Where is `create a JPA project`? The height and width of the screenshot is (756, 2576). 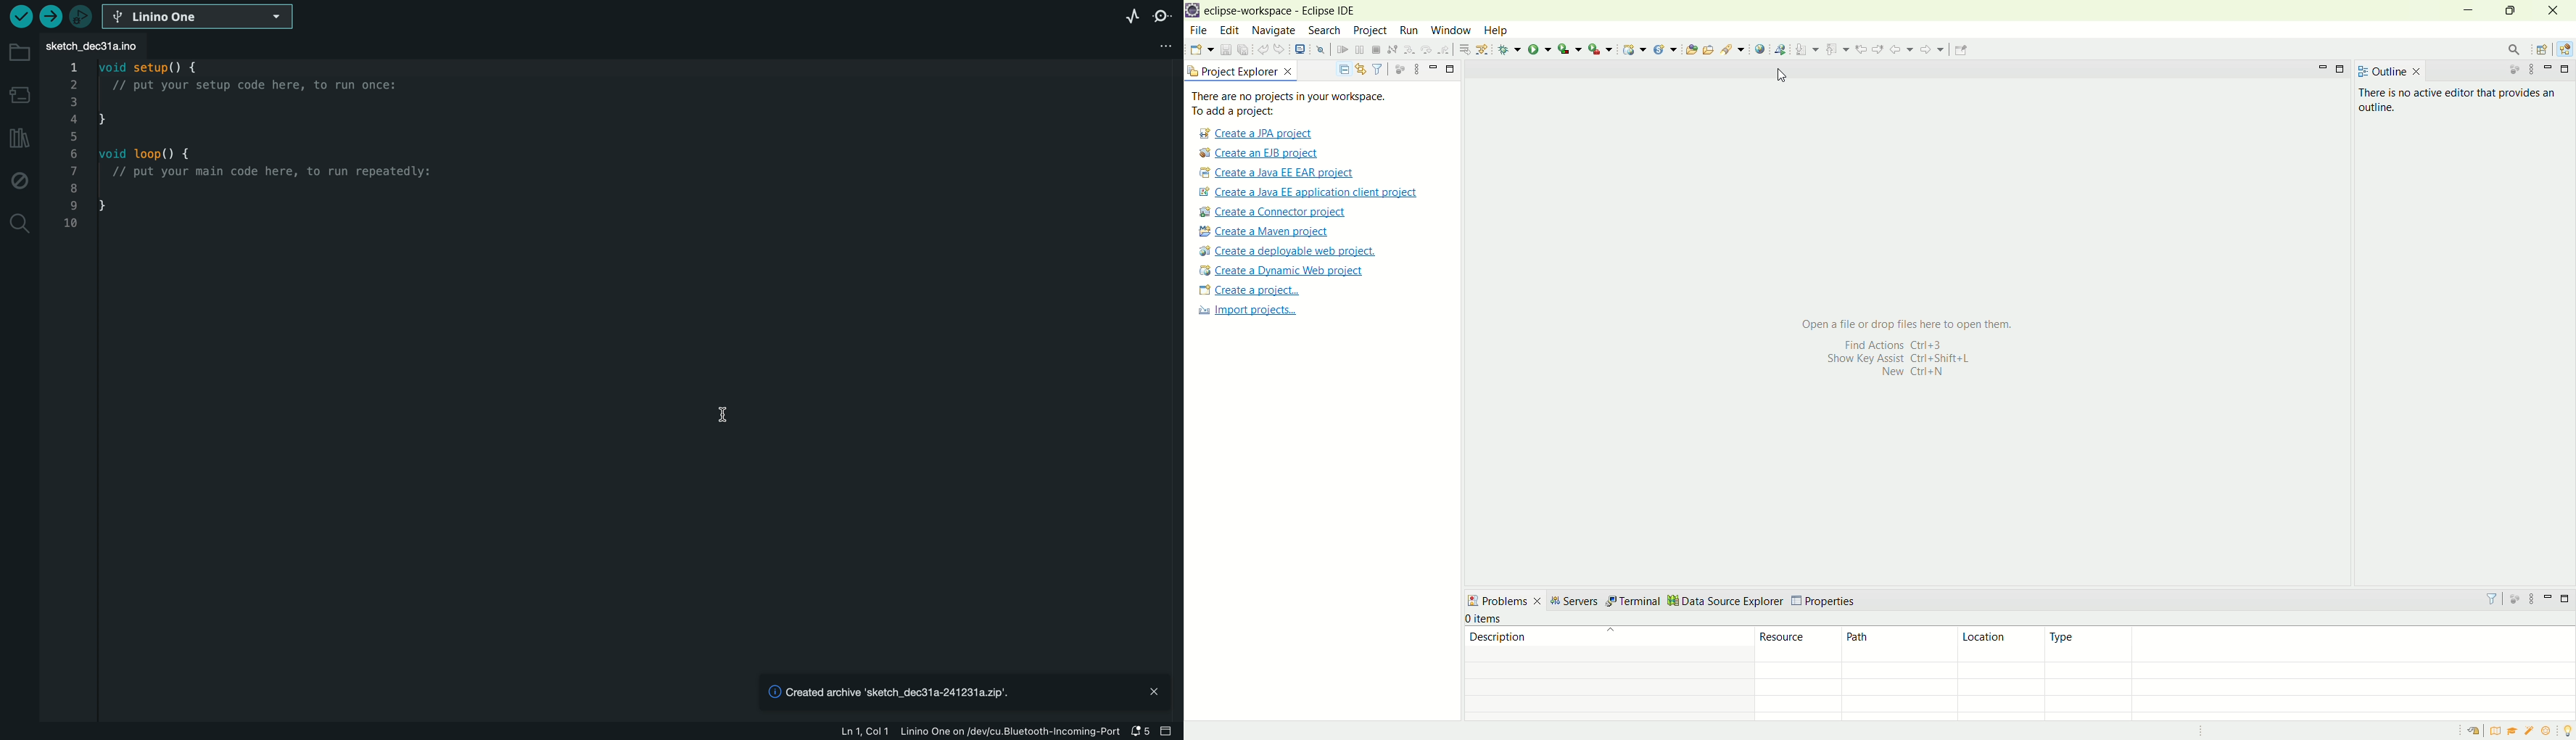 create a JPA project is located at coordinates (1254, 133).